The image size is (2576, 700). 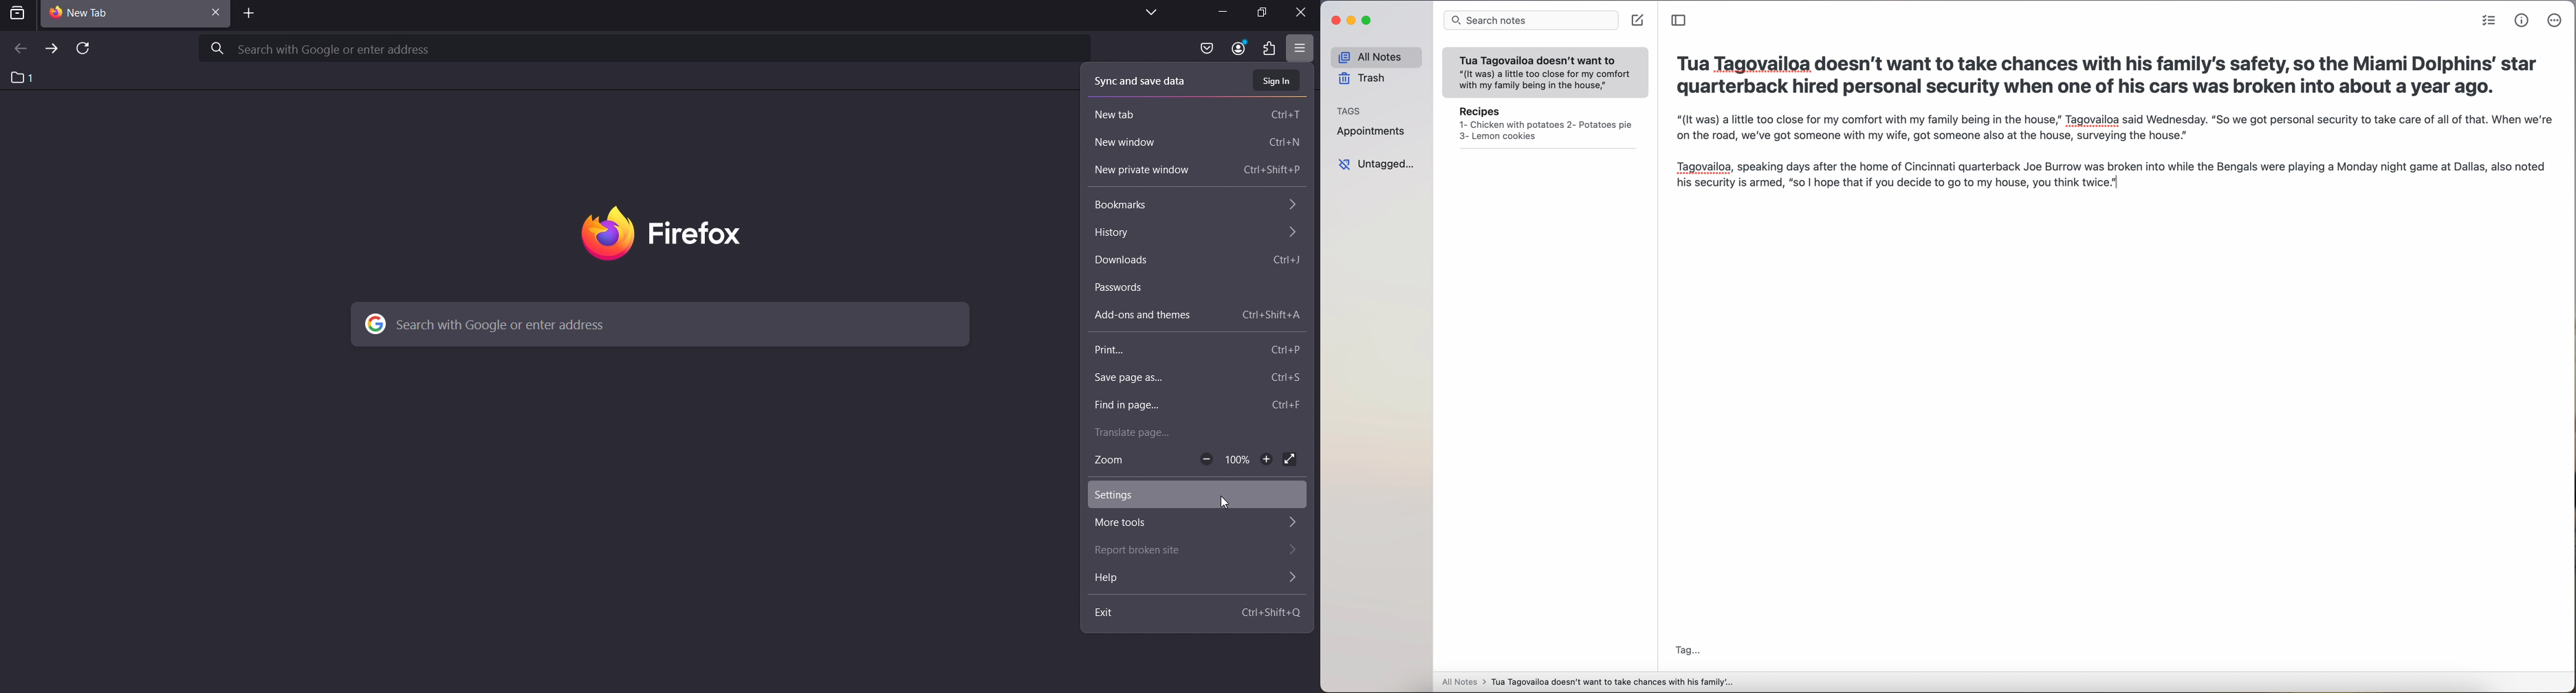 What do you see at coordinates (1589, 683) in the screenshot?
I see `all notes > Tua Tagovailoa doesn't want to take chances with his family'...` at bounding box center [1589, 683].